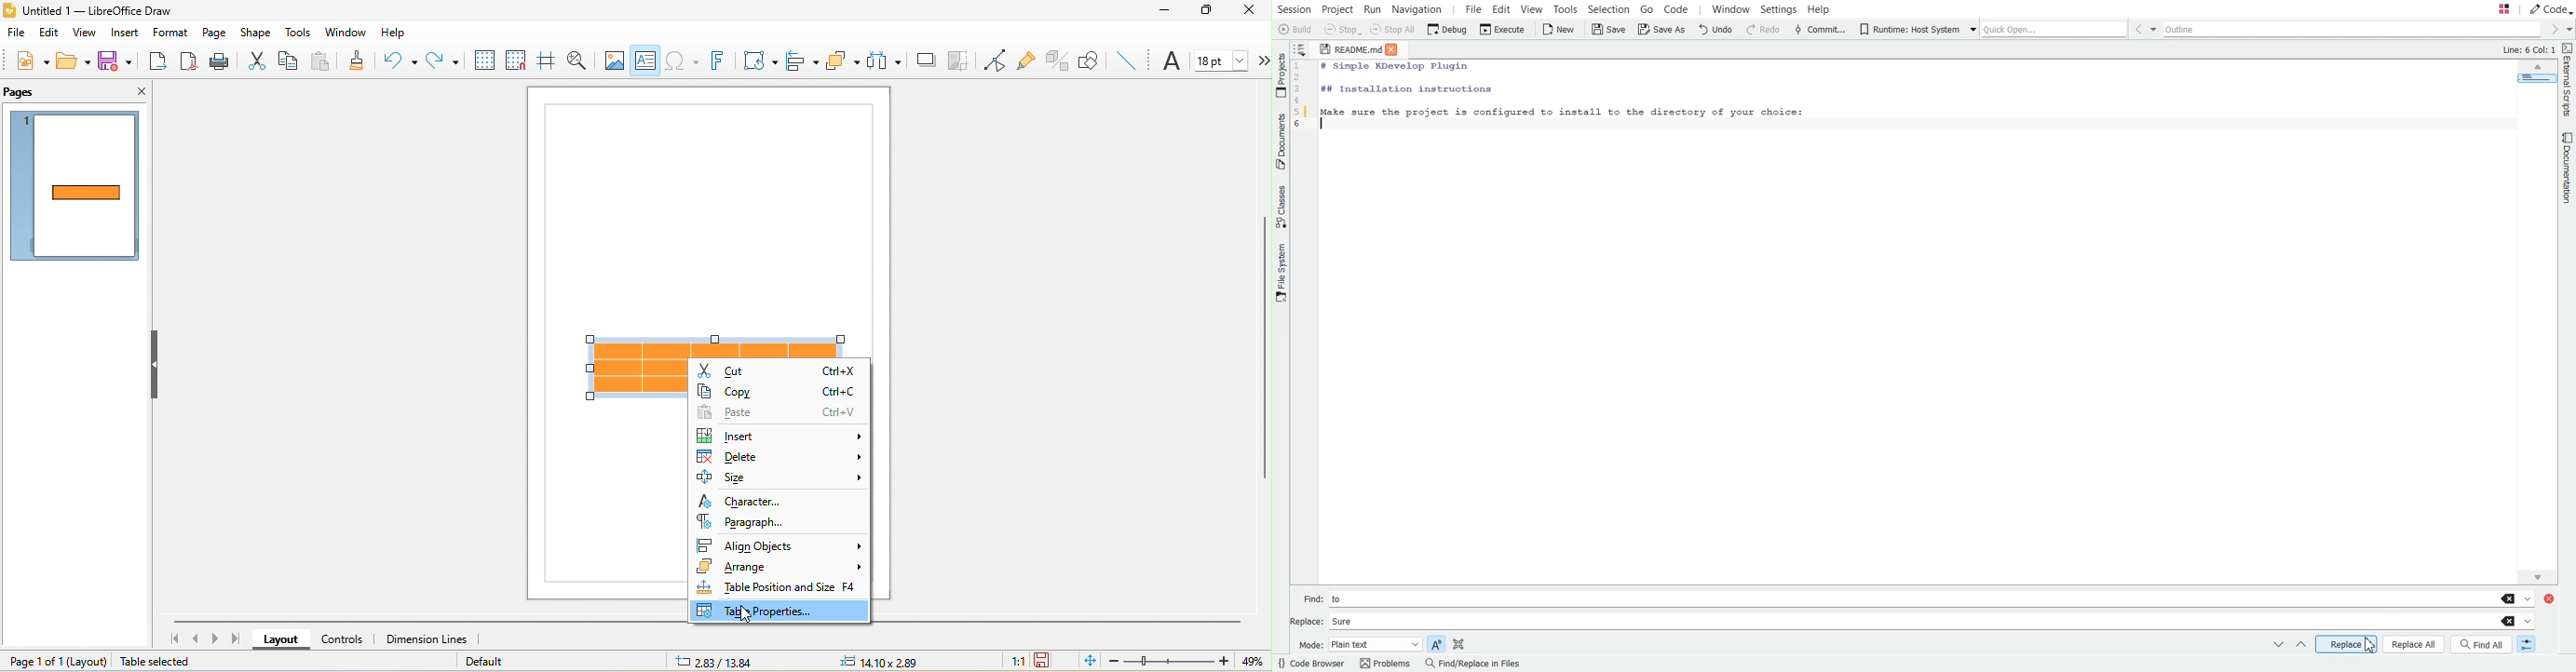  What do you see at coordinates (1254, 11) in the screenshot?
I see `close` at bounding box center [1254, 11].